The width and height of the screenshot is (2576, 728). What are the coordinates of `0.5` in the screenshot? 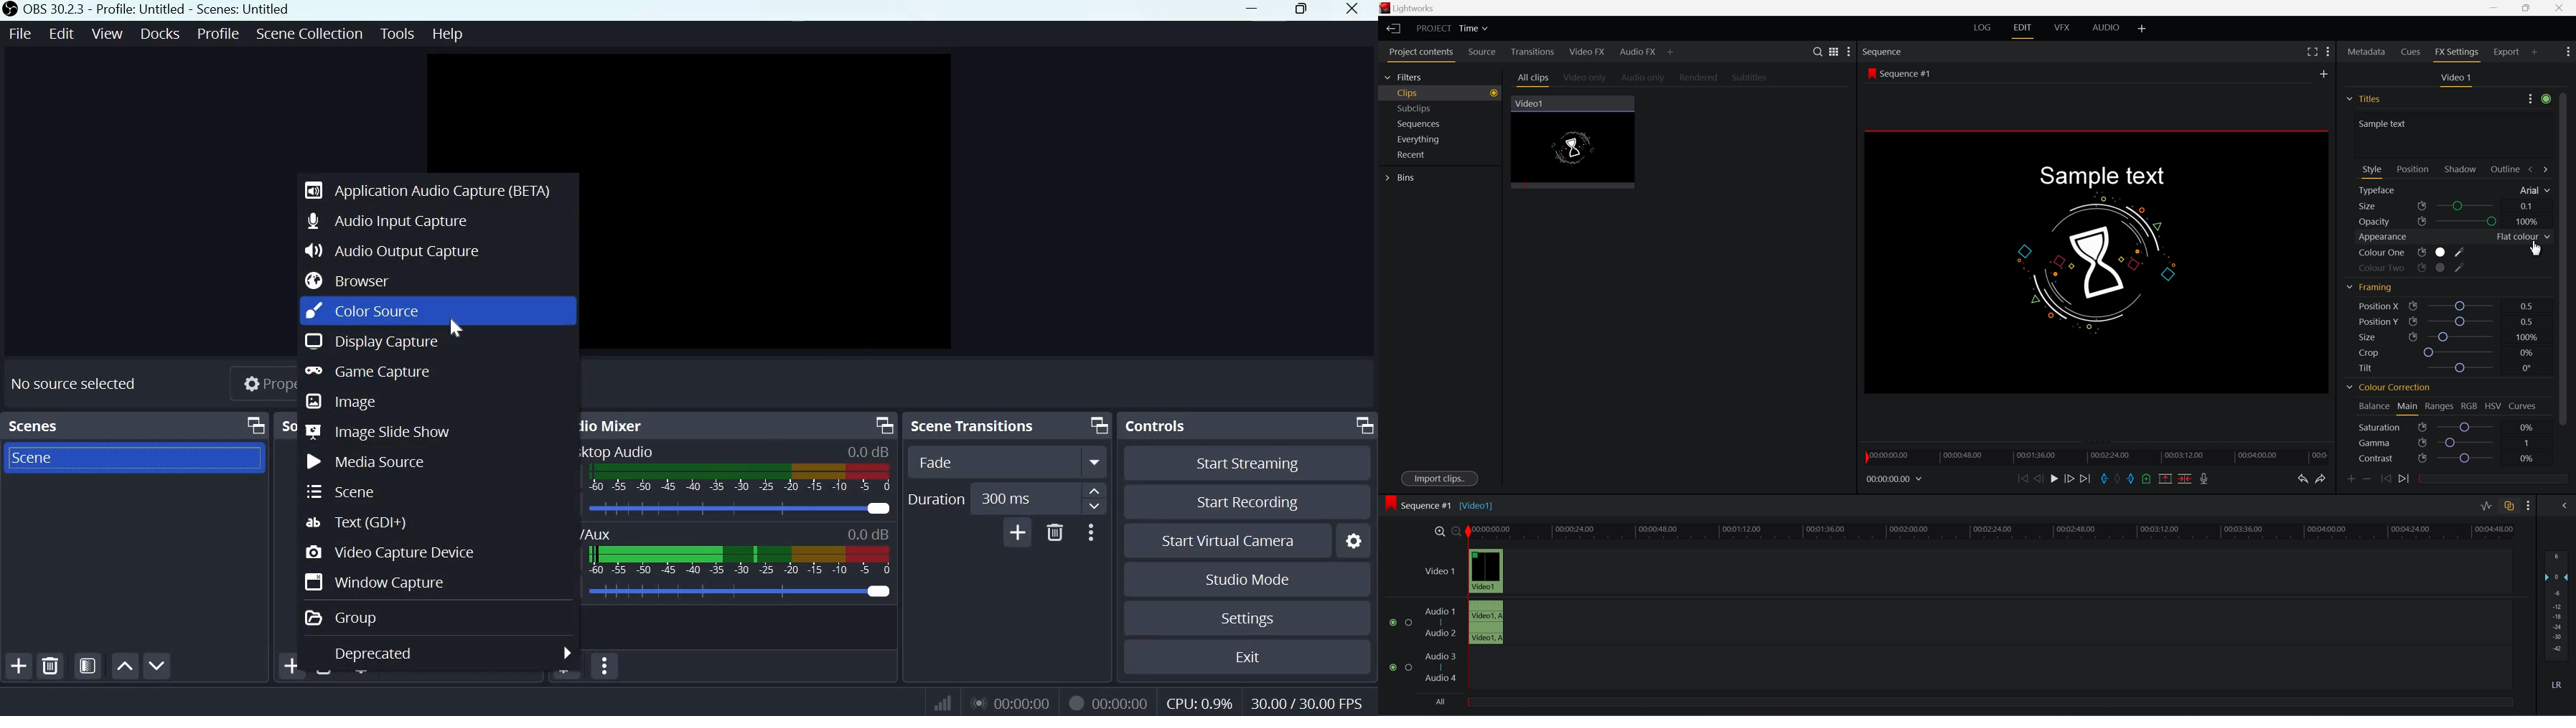 It's located at (2525, 320).